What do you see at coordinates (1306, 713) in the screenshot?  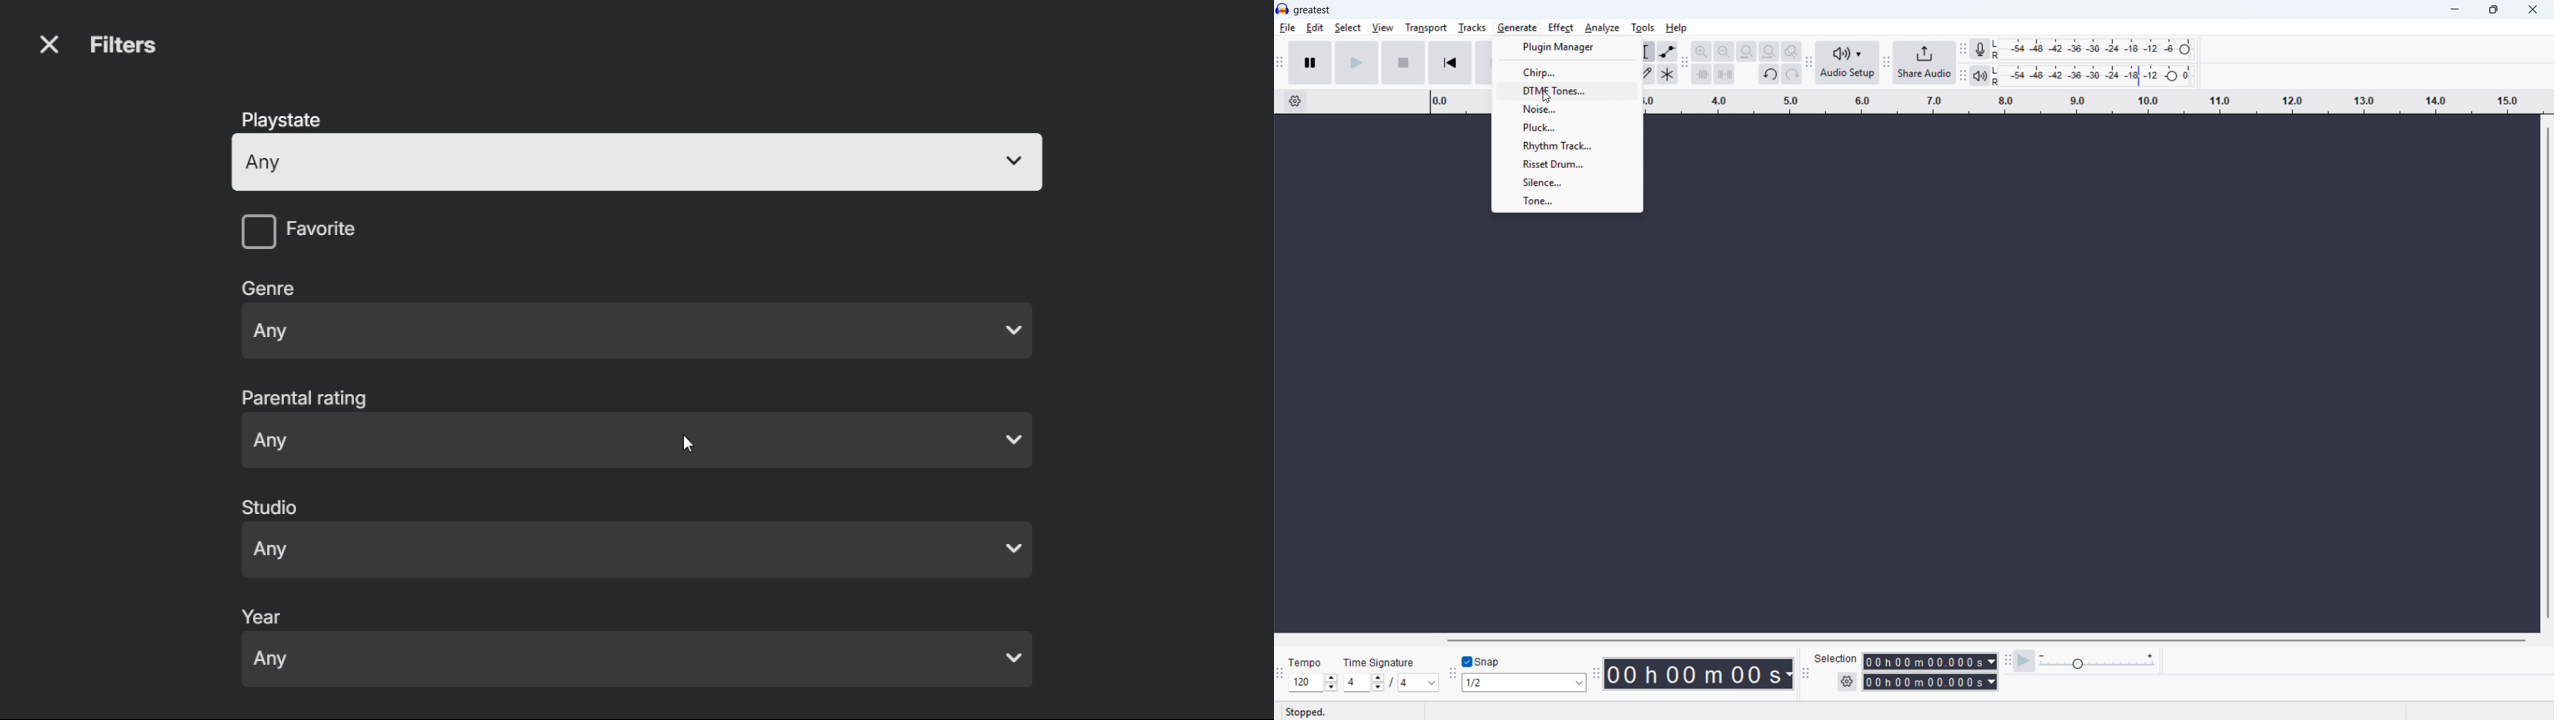 I see `stopped` at bounding box center [1306, 713].